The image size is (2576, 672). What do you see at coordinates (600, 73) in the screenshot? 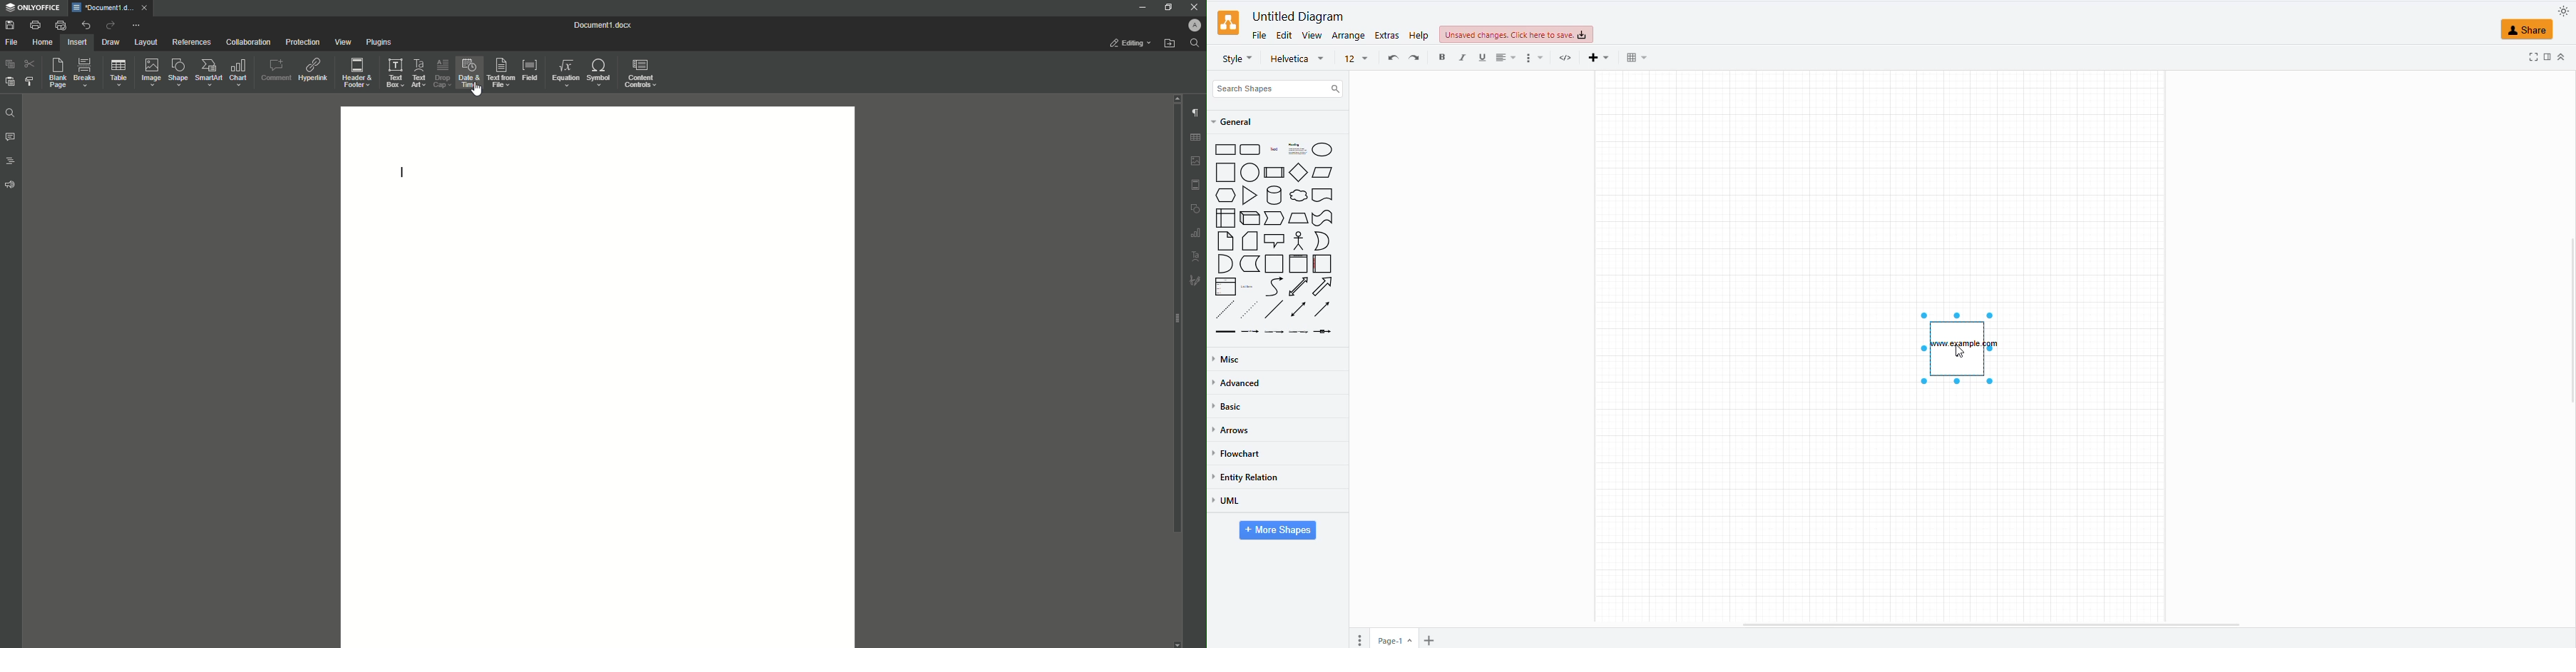
I see `Symbol` at bounding box center [600, 73].